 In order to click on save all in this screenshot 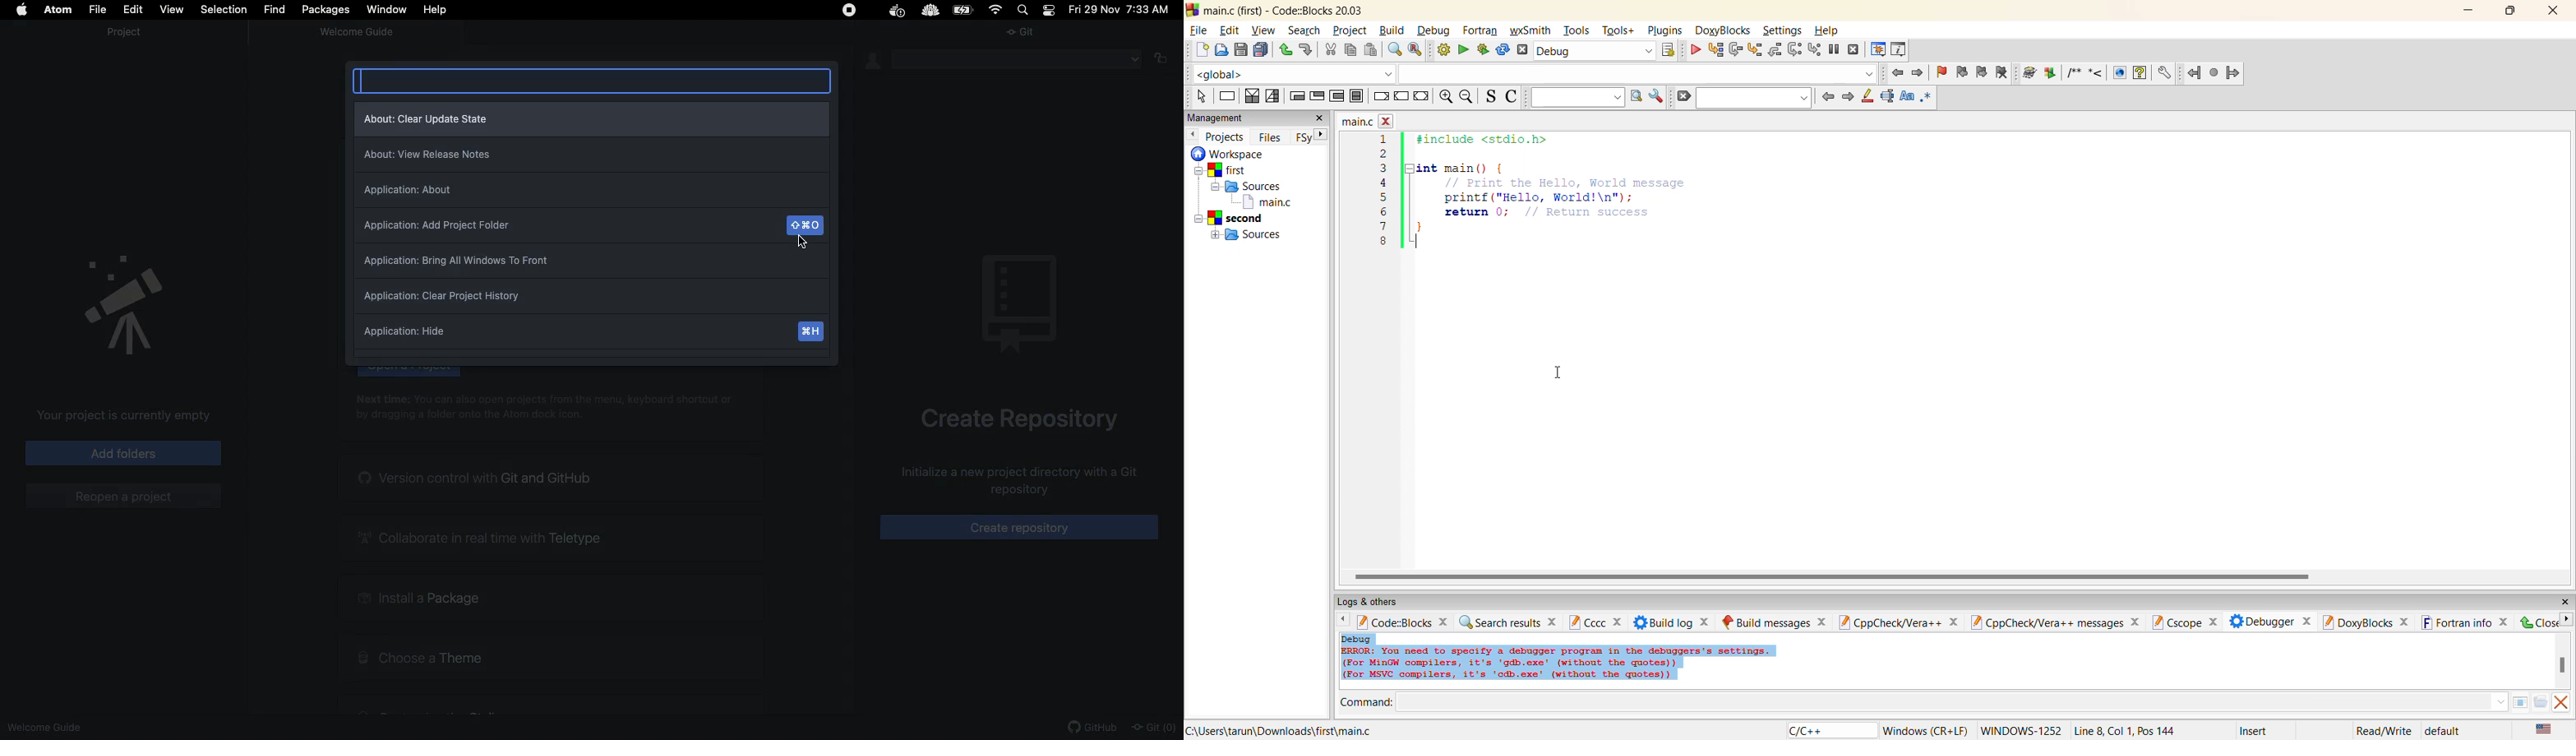, I will do `click(1260, 50)`.